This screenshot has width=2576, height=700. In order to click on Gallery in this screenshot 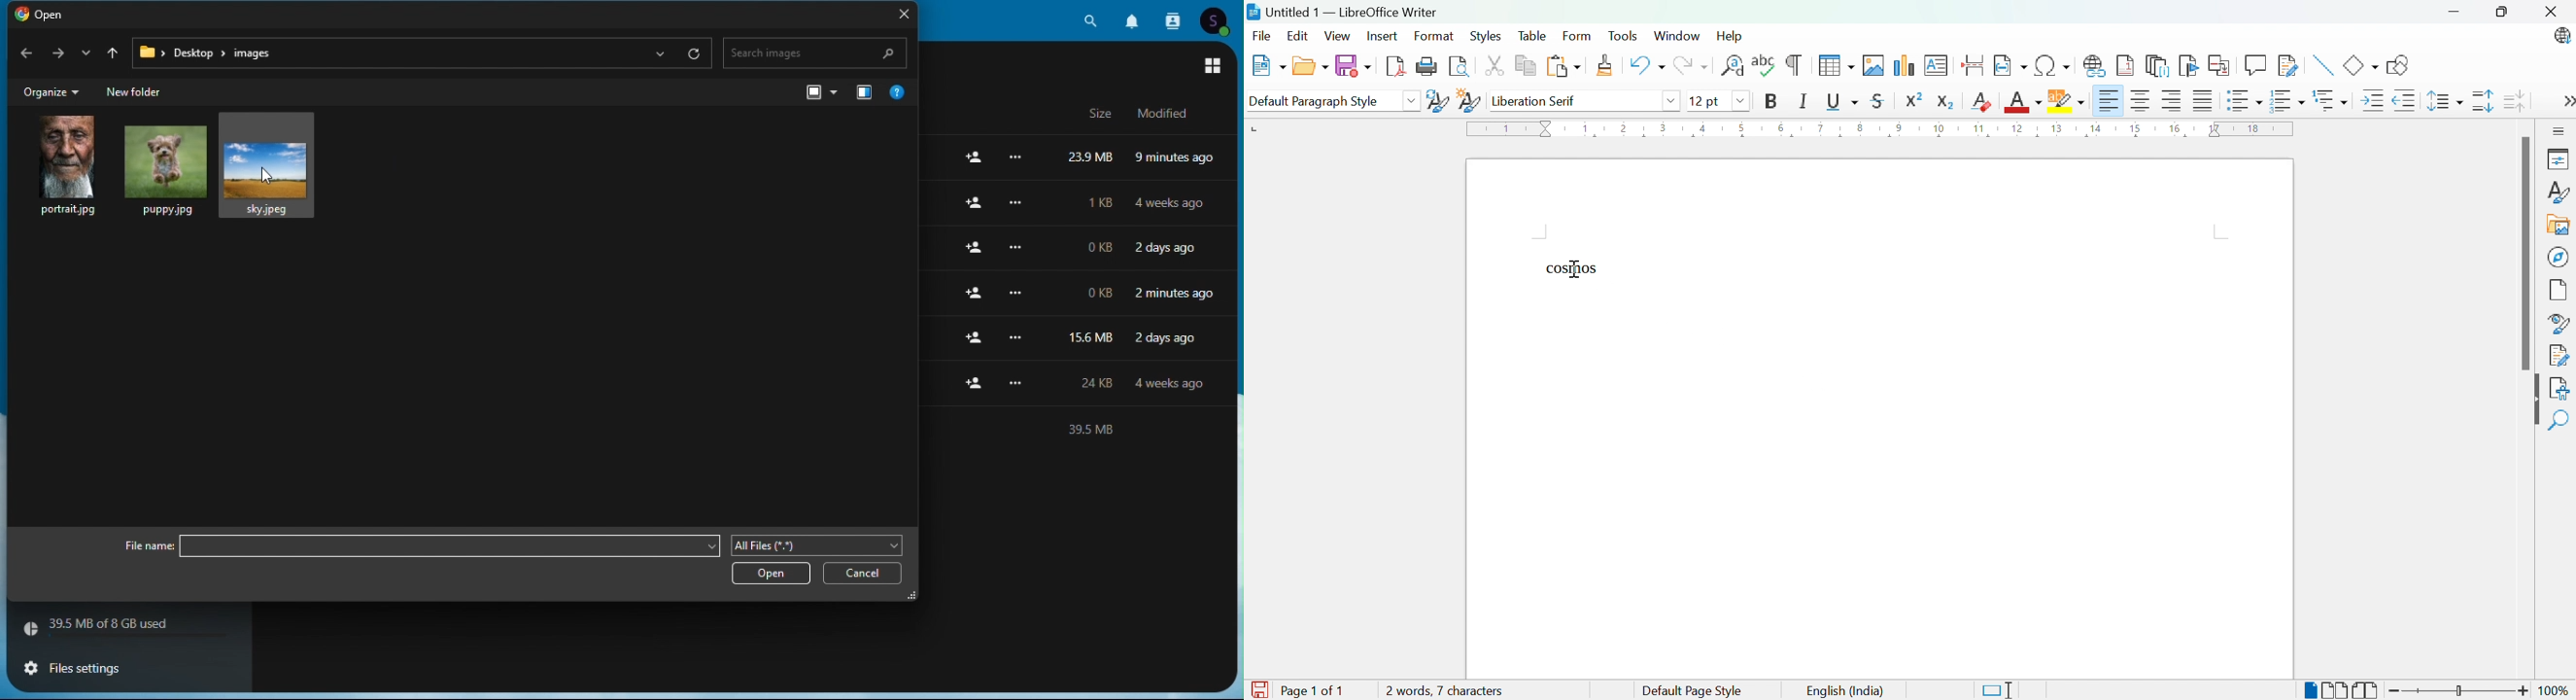, I will do `click(2556, 224)`.